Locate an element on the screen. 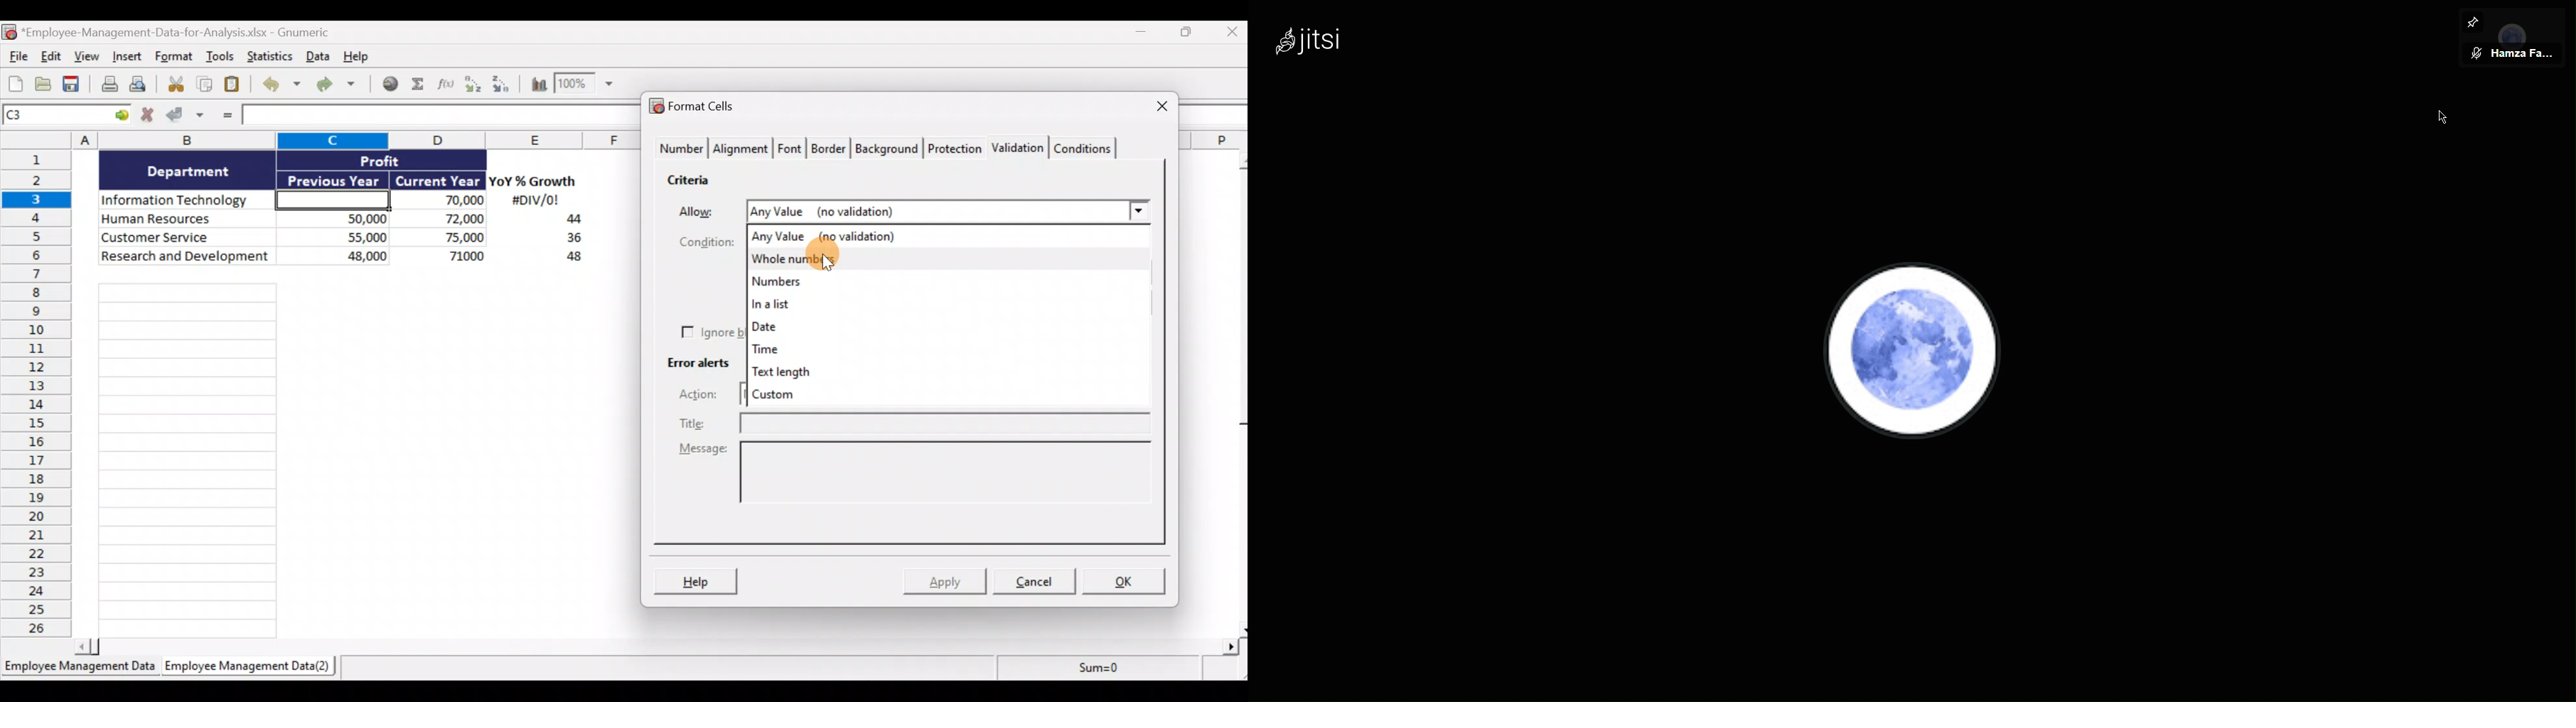 Image resolution: width=2576 pixels, height=728 pixels. Previous Year is located at coordinates (334, 178).